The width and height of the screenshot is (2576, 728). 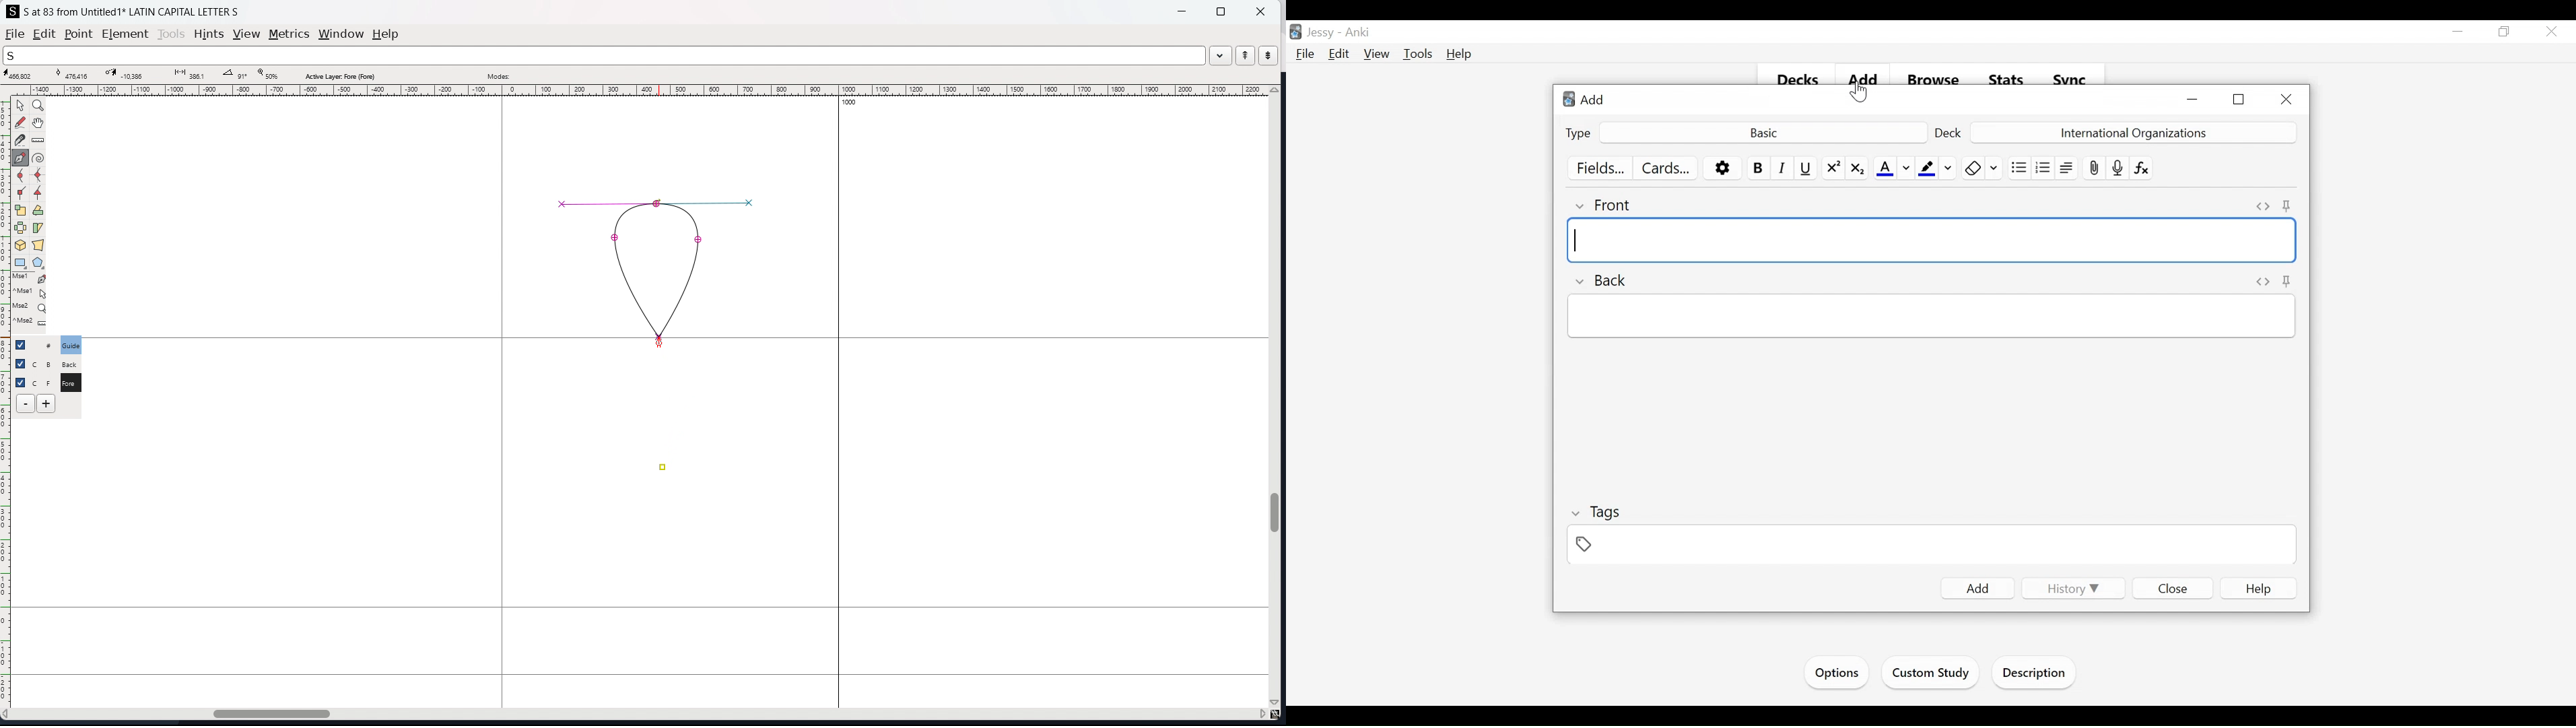 I want to click on Change color, so click(x=1906, y=168).